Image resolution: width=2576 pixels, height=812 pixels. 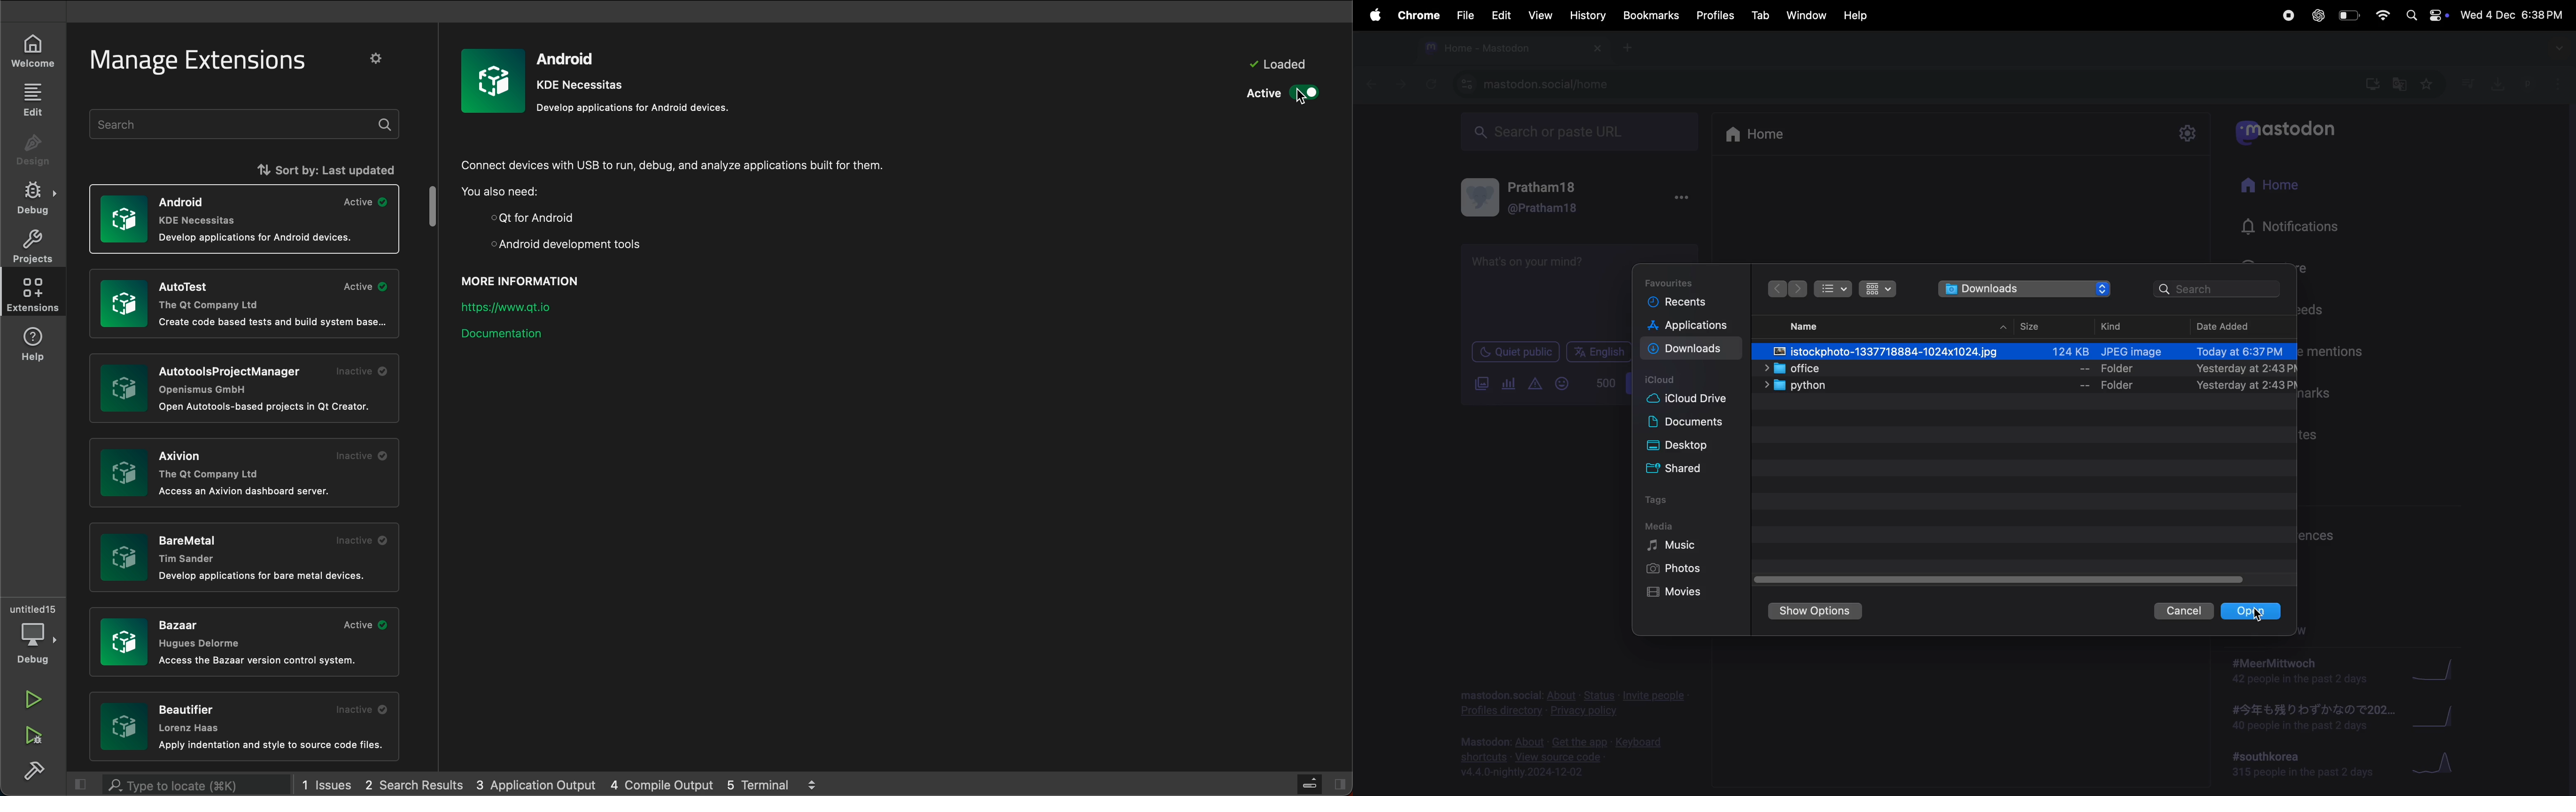 I want to click on settingd, so click(x=381, y=60).